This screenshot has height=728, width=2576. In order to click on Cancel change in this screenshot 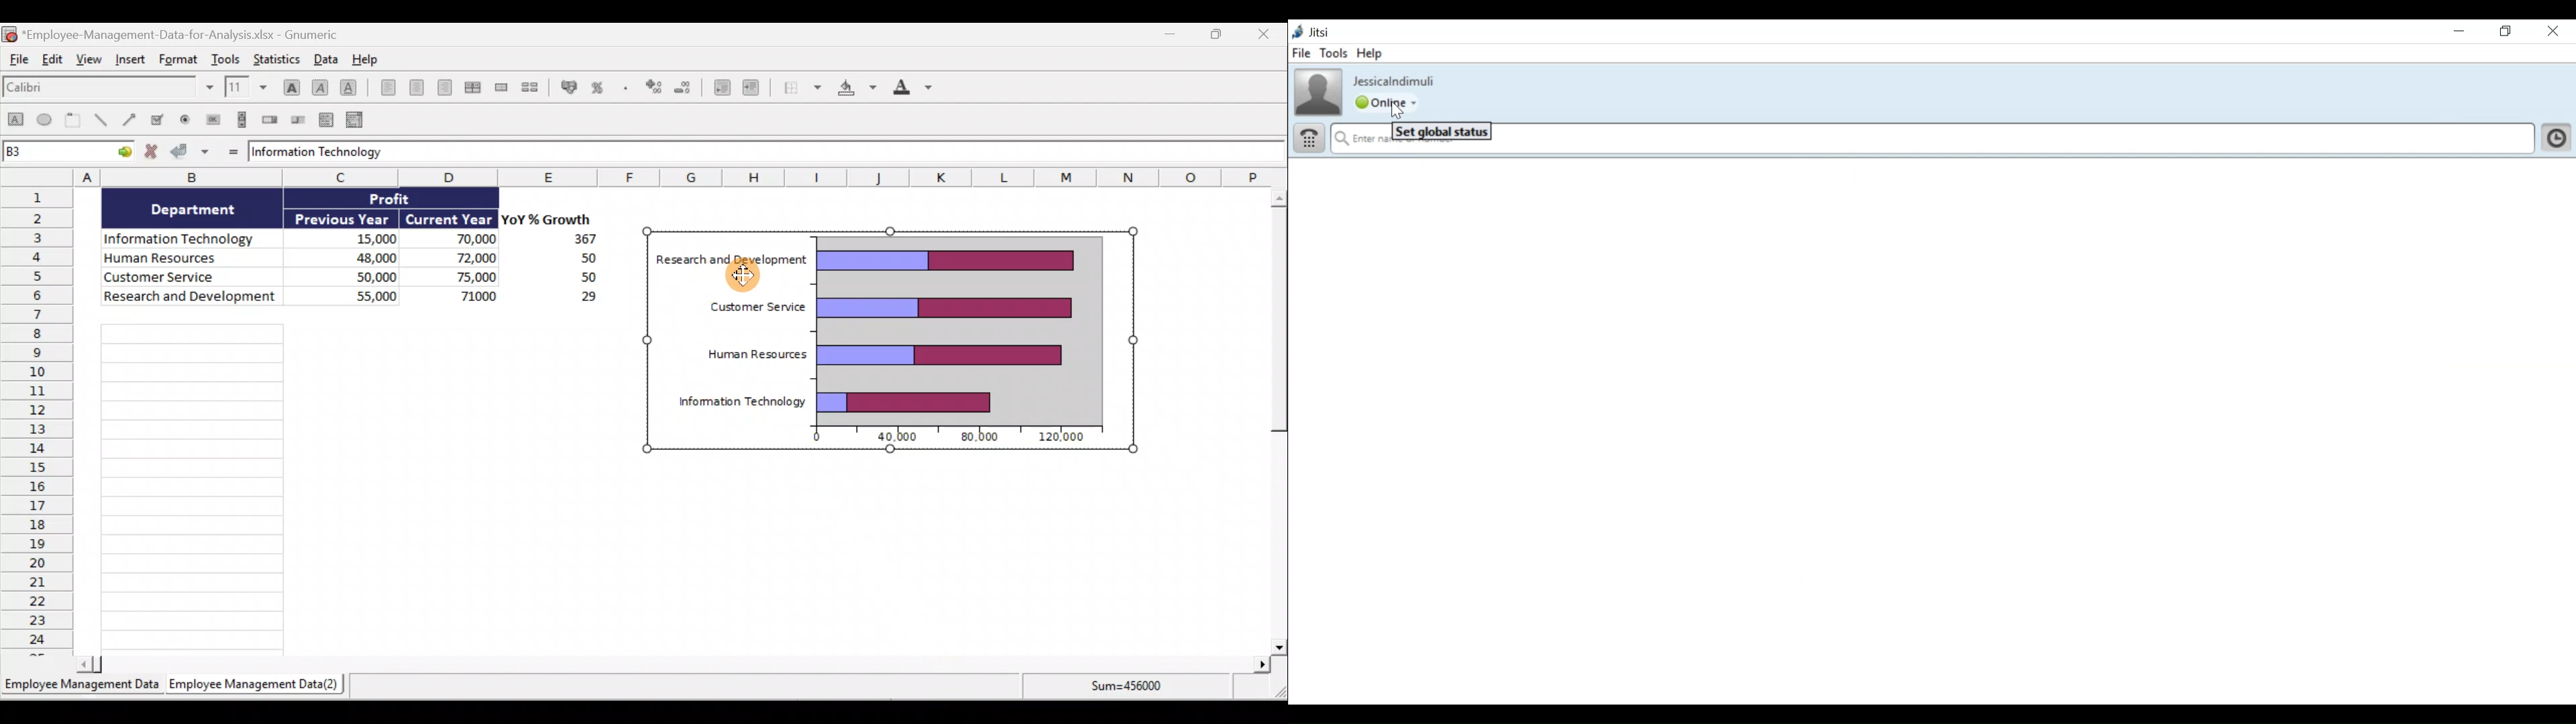, I will do `click(154, 152)`.